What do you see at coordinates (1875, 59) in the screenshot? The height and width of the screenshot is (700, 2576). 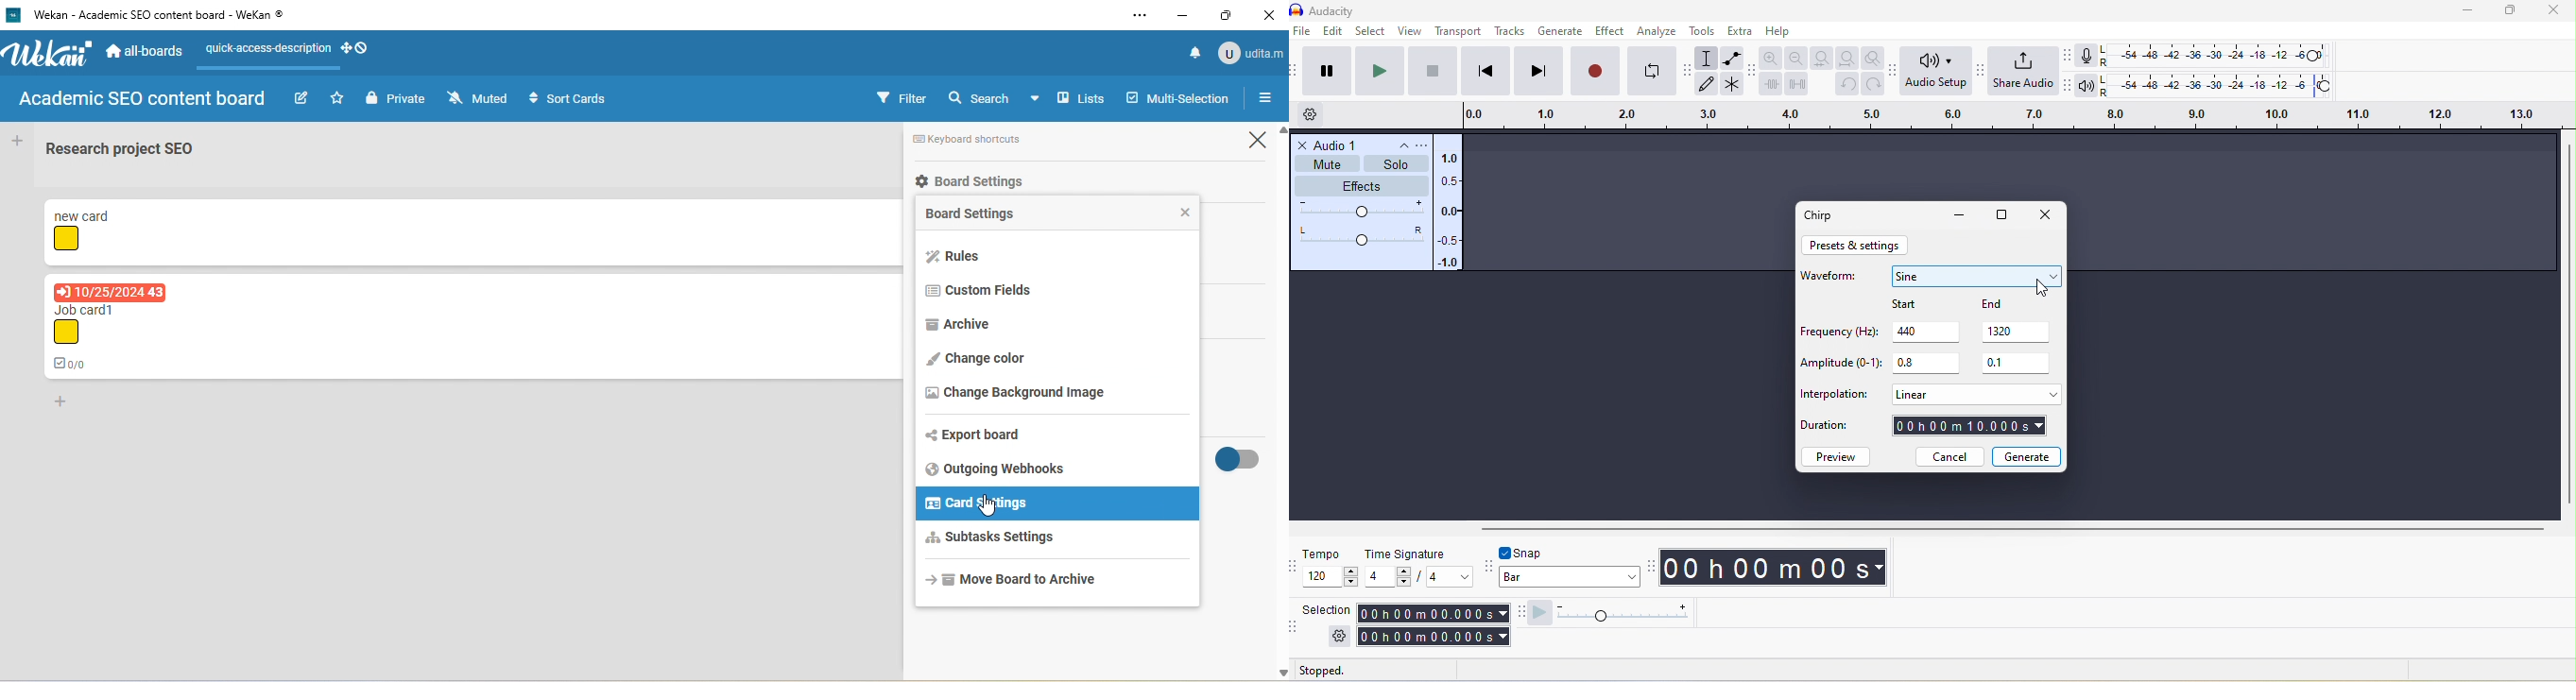 I see `zoom toggle` at bounding box center [1875, 59].